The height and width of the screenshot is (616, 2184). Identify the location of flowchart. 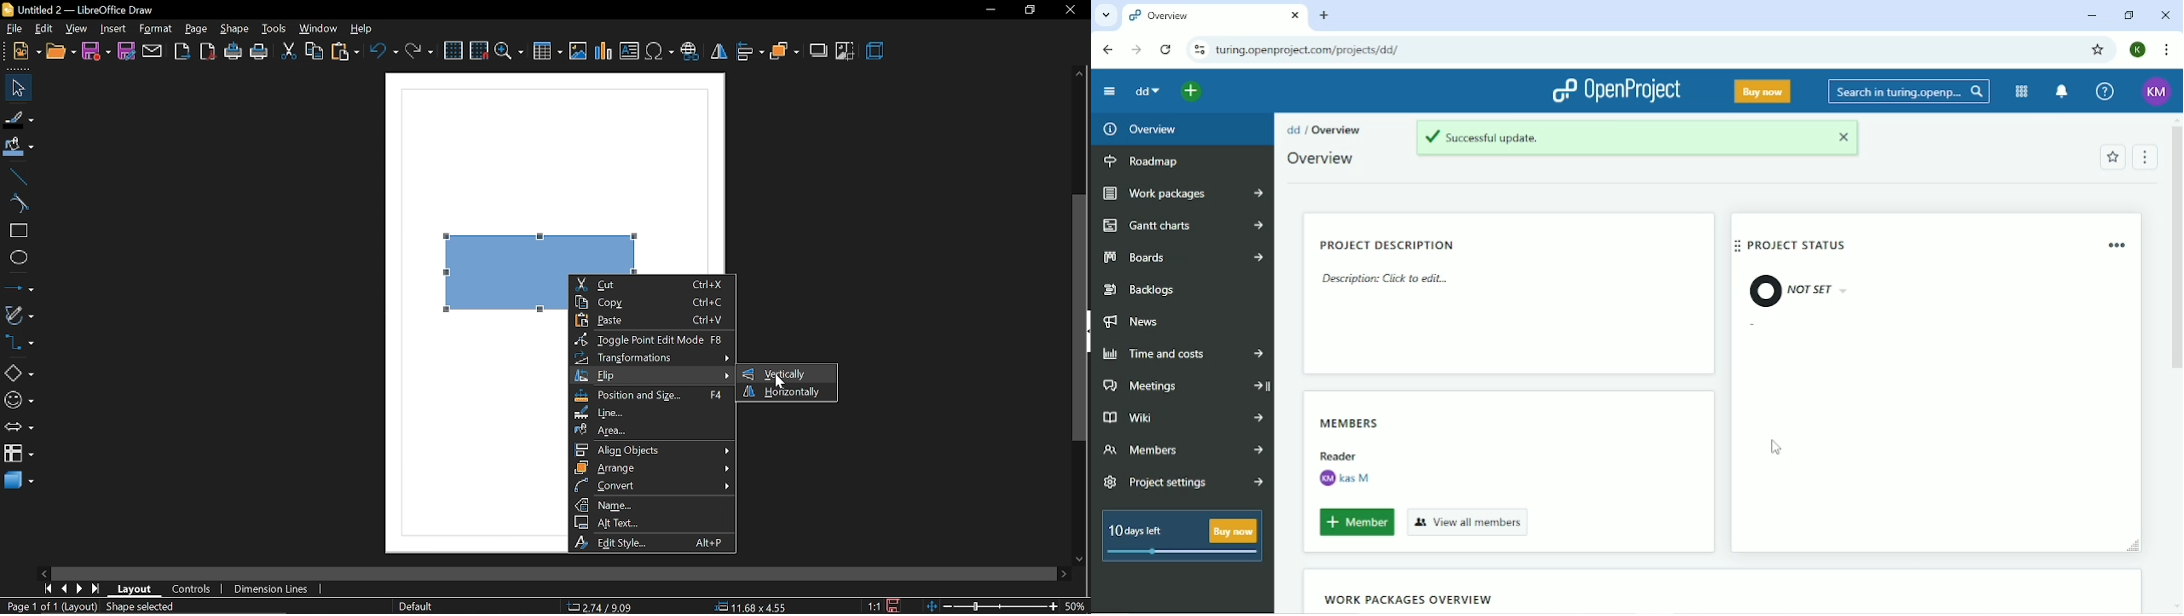
(18, 453).